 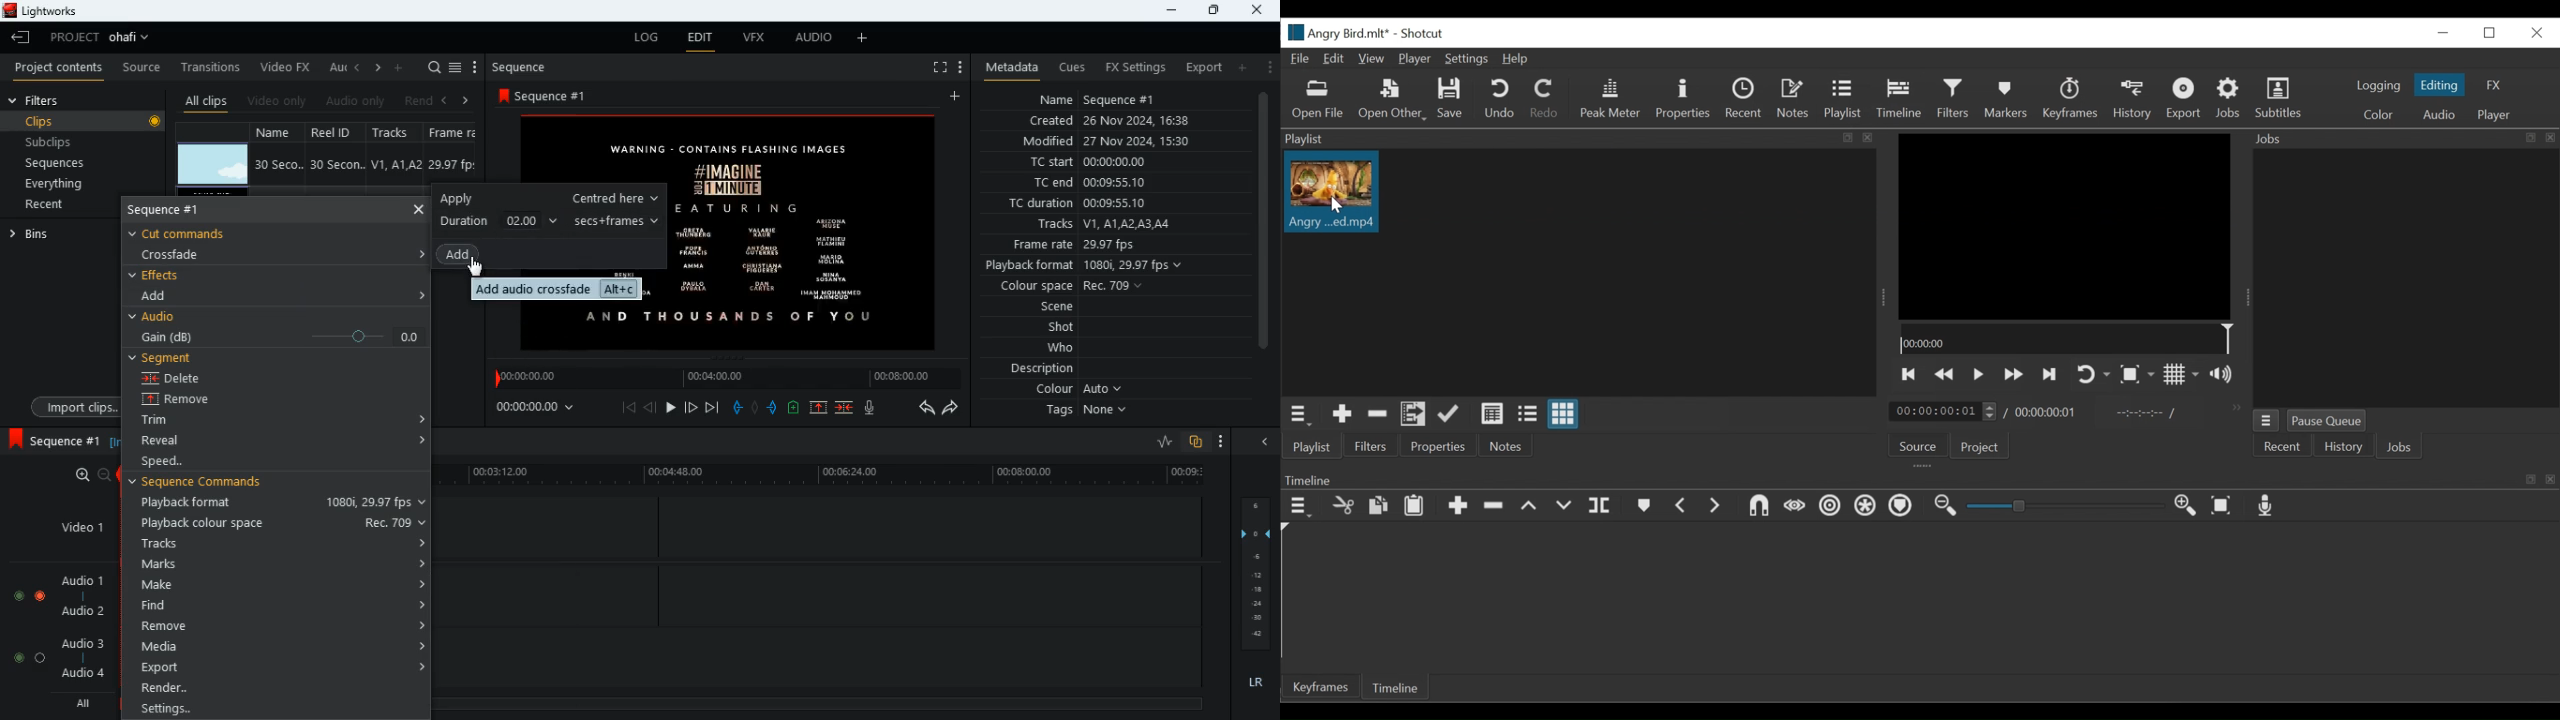 I want to click on Jobs, so click(x=2399, y=445).